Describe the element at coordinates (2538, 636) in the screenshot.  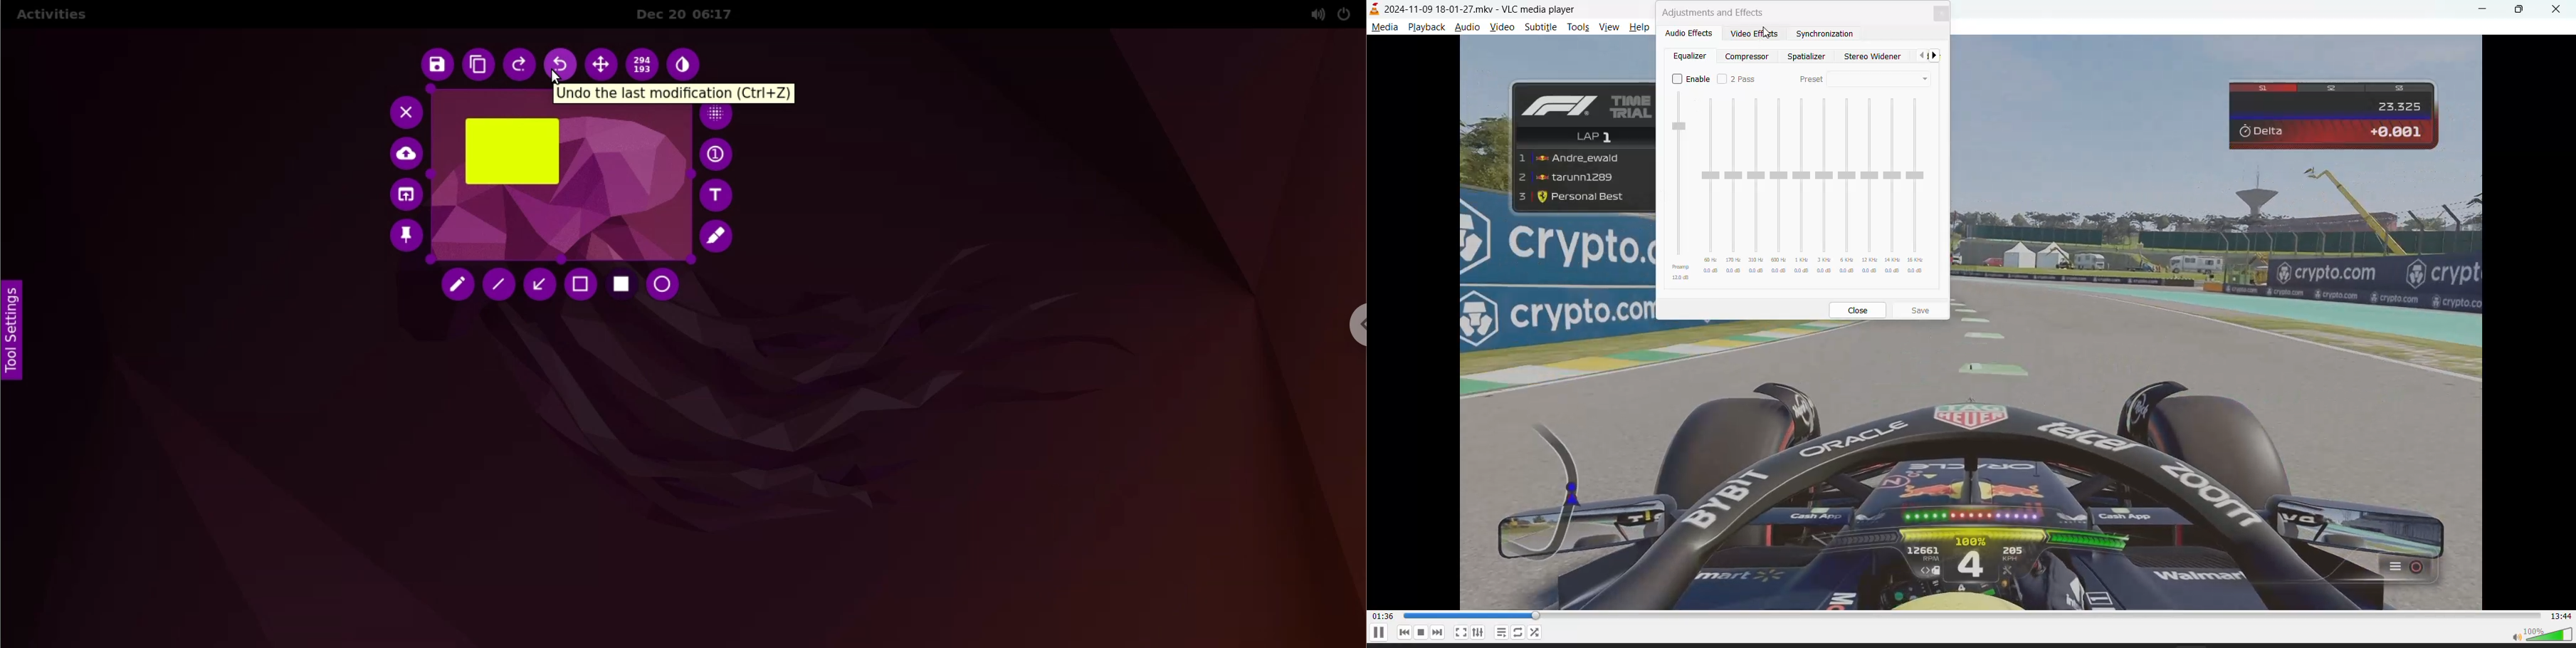
I see `volume` at that location.